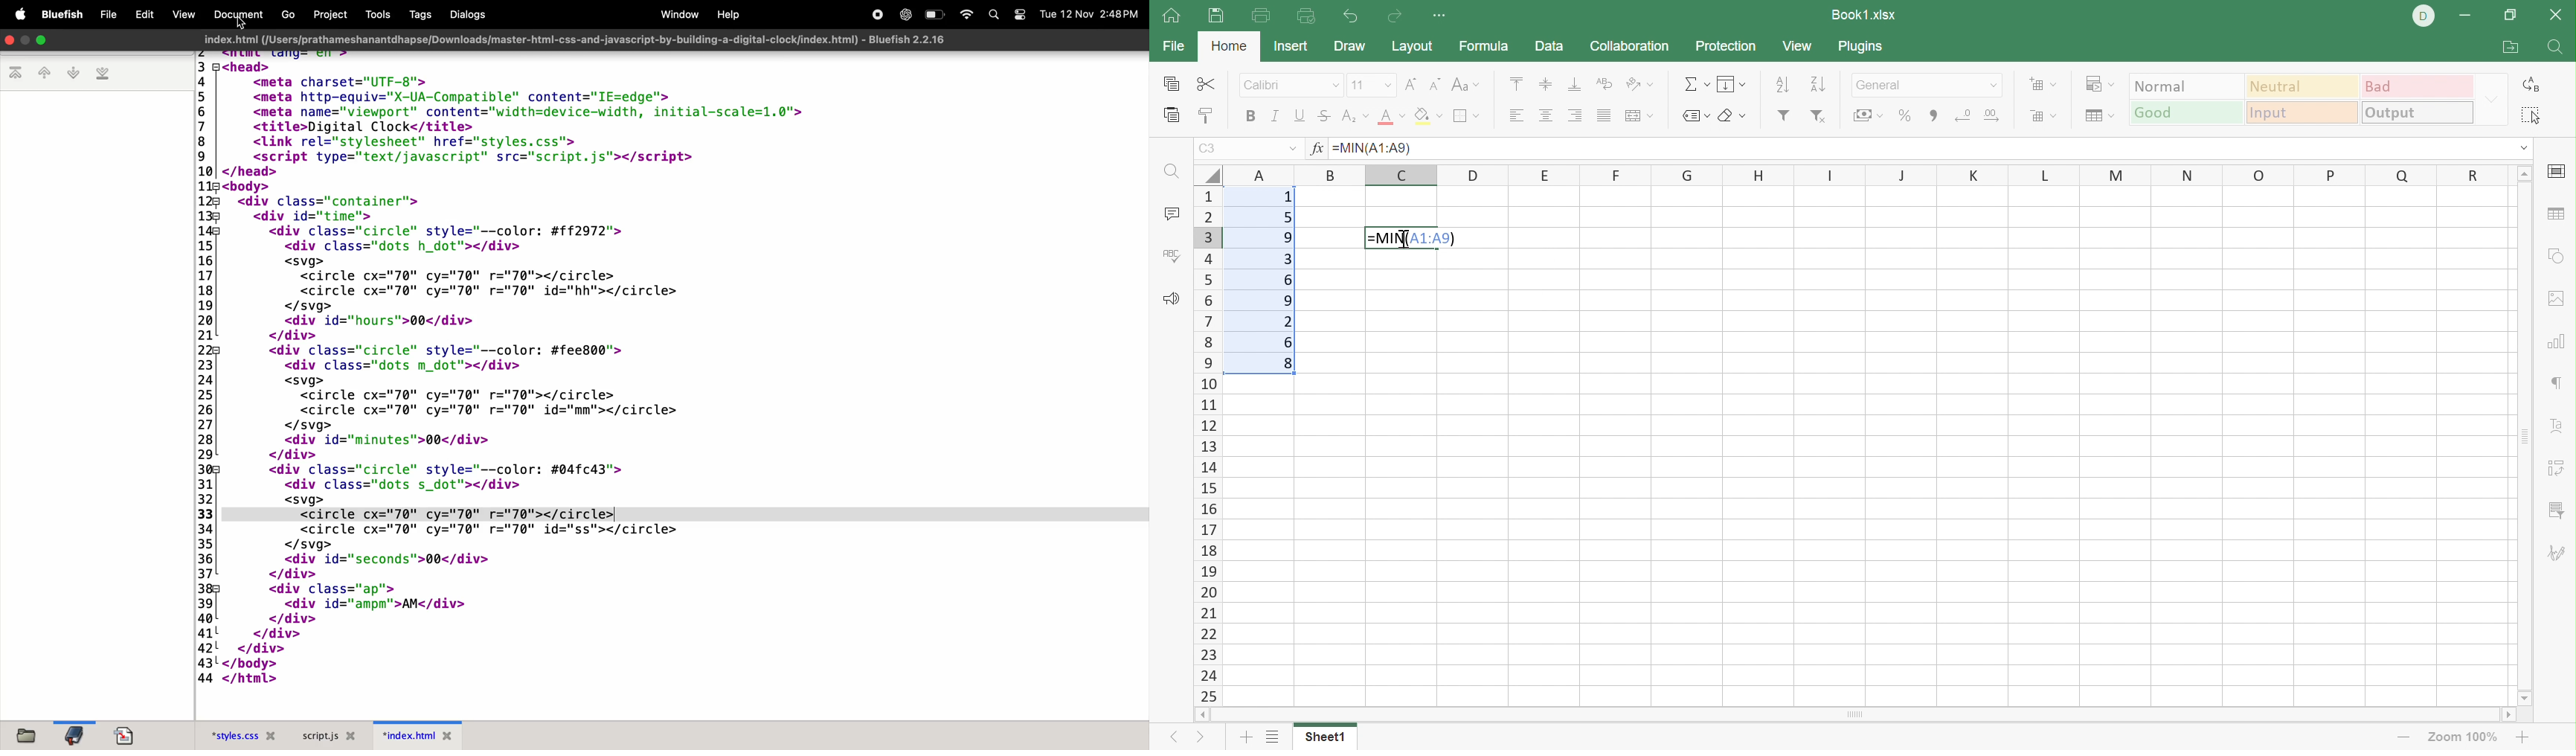 This screenshot has height=756, width=2576. I want to click on search, so click(995, 16).